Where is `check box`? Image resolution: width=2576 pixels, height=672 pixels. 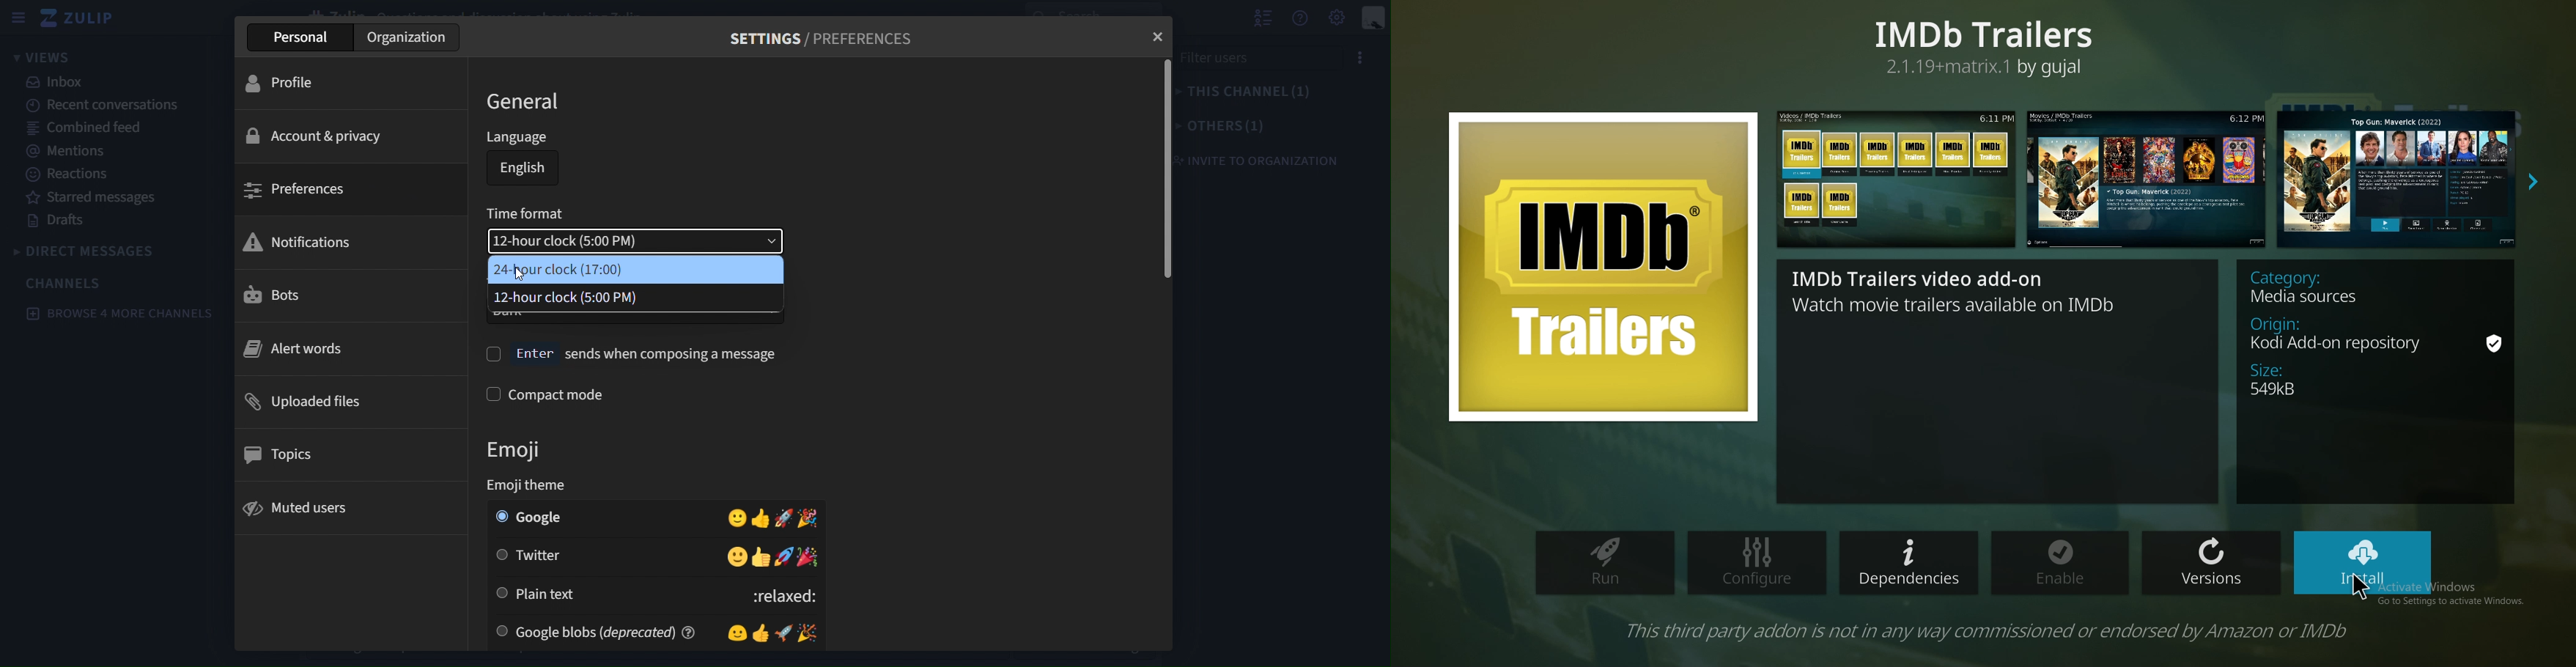 check box is located at coordinates (492, 352).